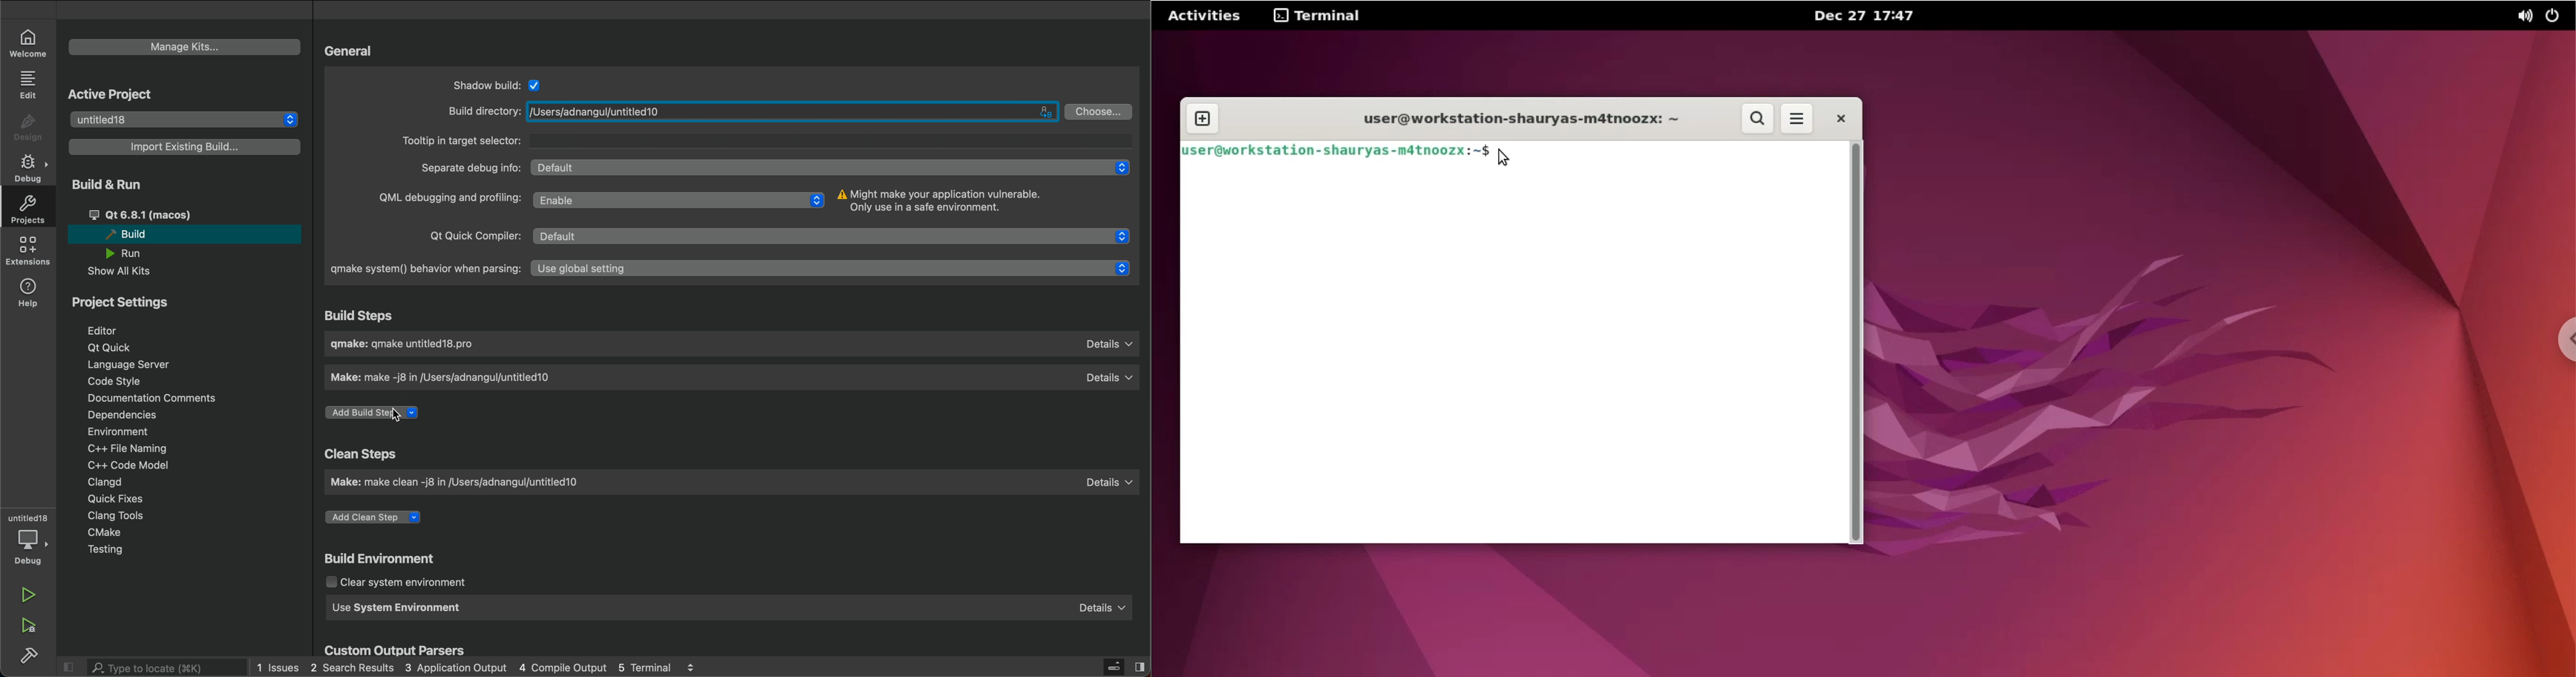  What do you see at coordinates (1799, 119) in the screenshot?
I see `more options` at bounding box center [1799, 119].